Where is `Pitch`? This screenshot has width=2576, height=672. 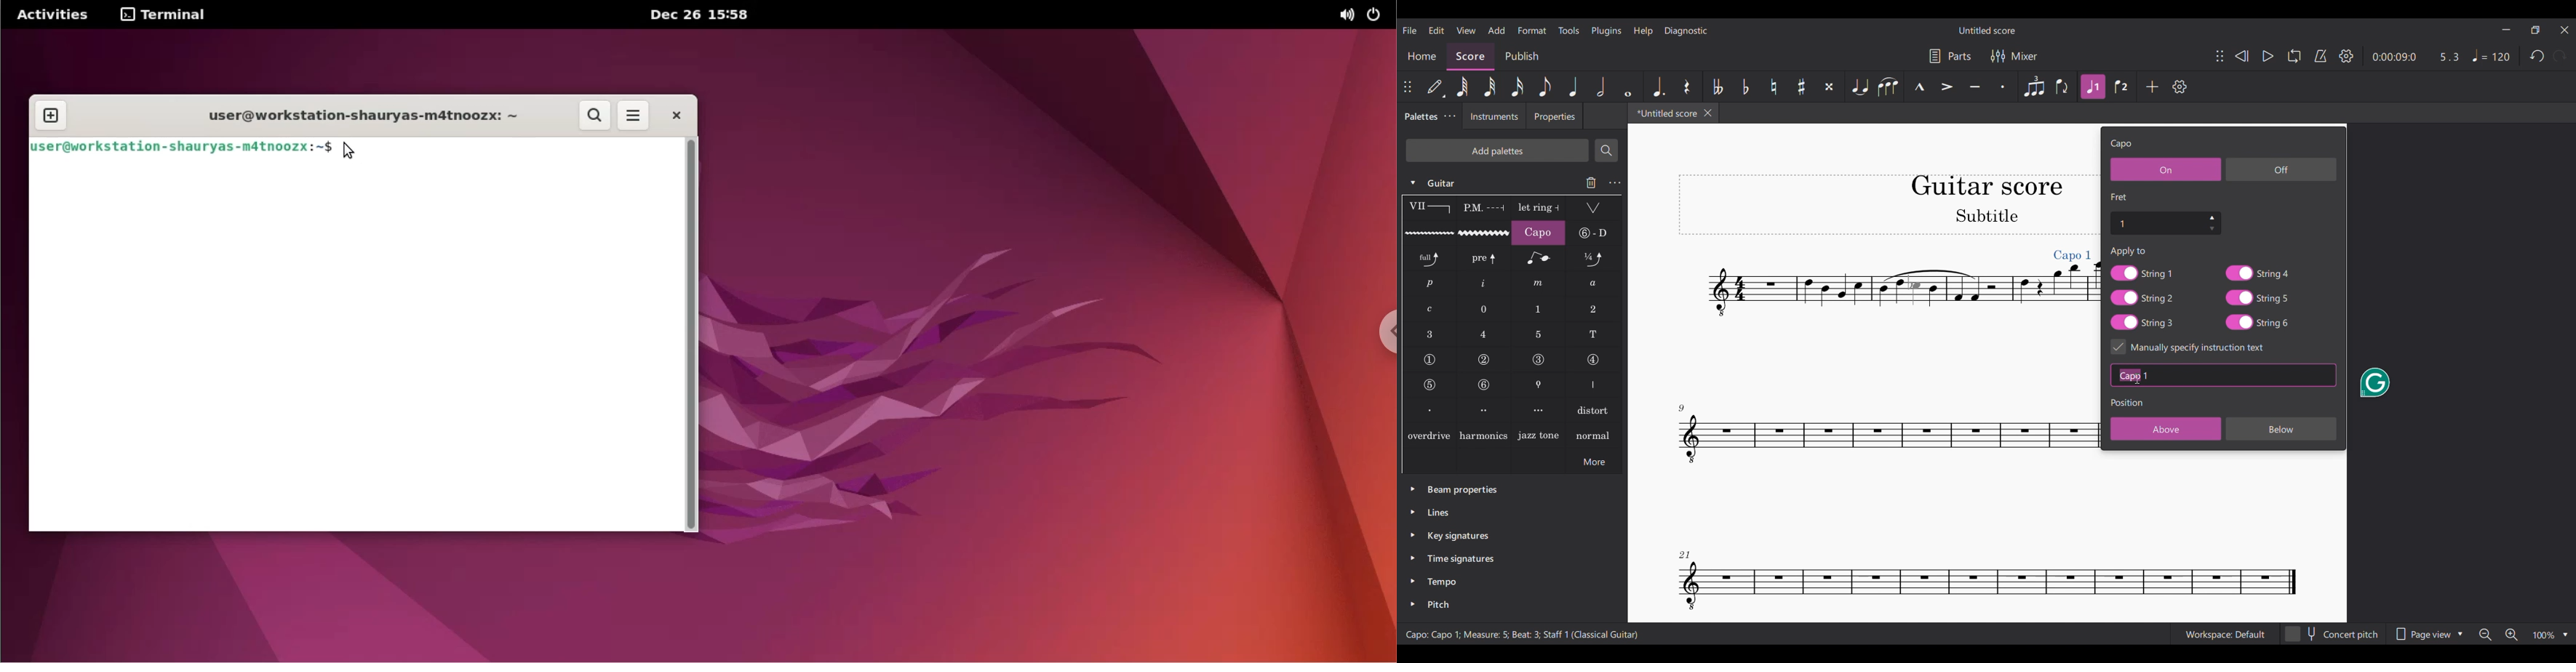
Pitch is located at coordinates (1437, 605).